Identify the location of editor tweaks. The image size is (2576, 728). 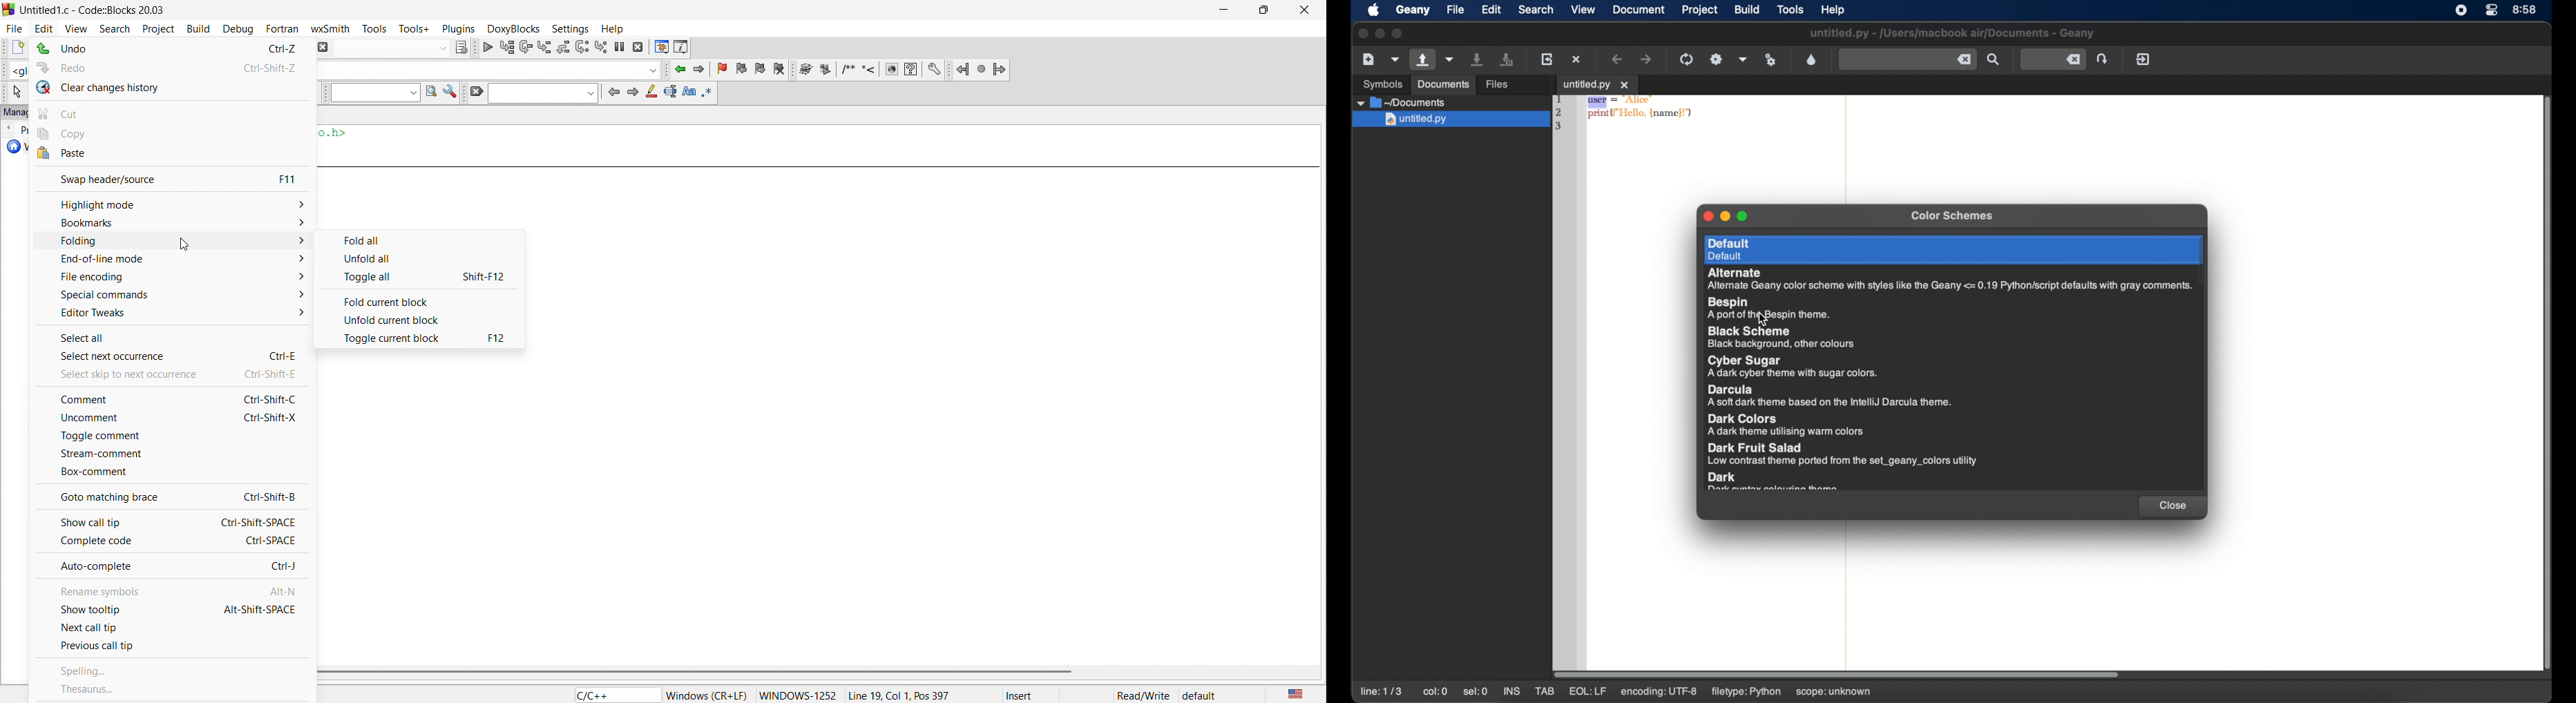
(173, 314).